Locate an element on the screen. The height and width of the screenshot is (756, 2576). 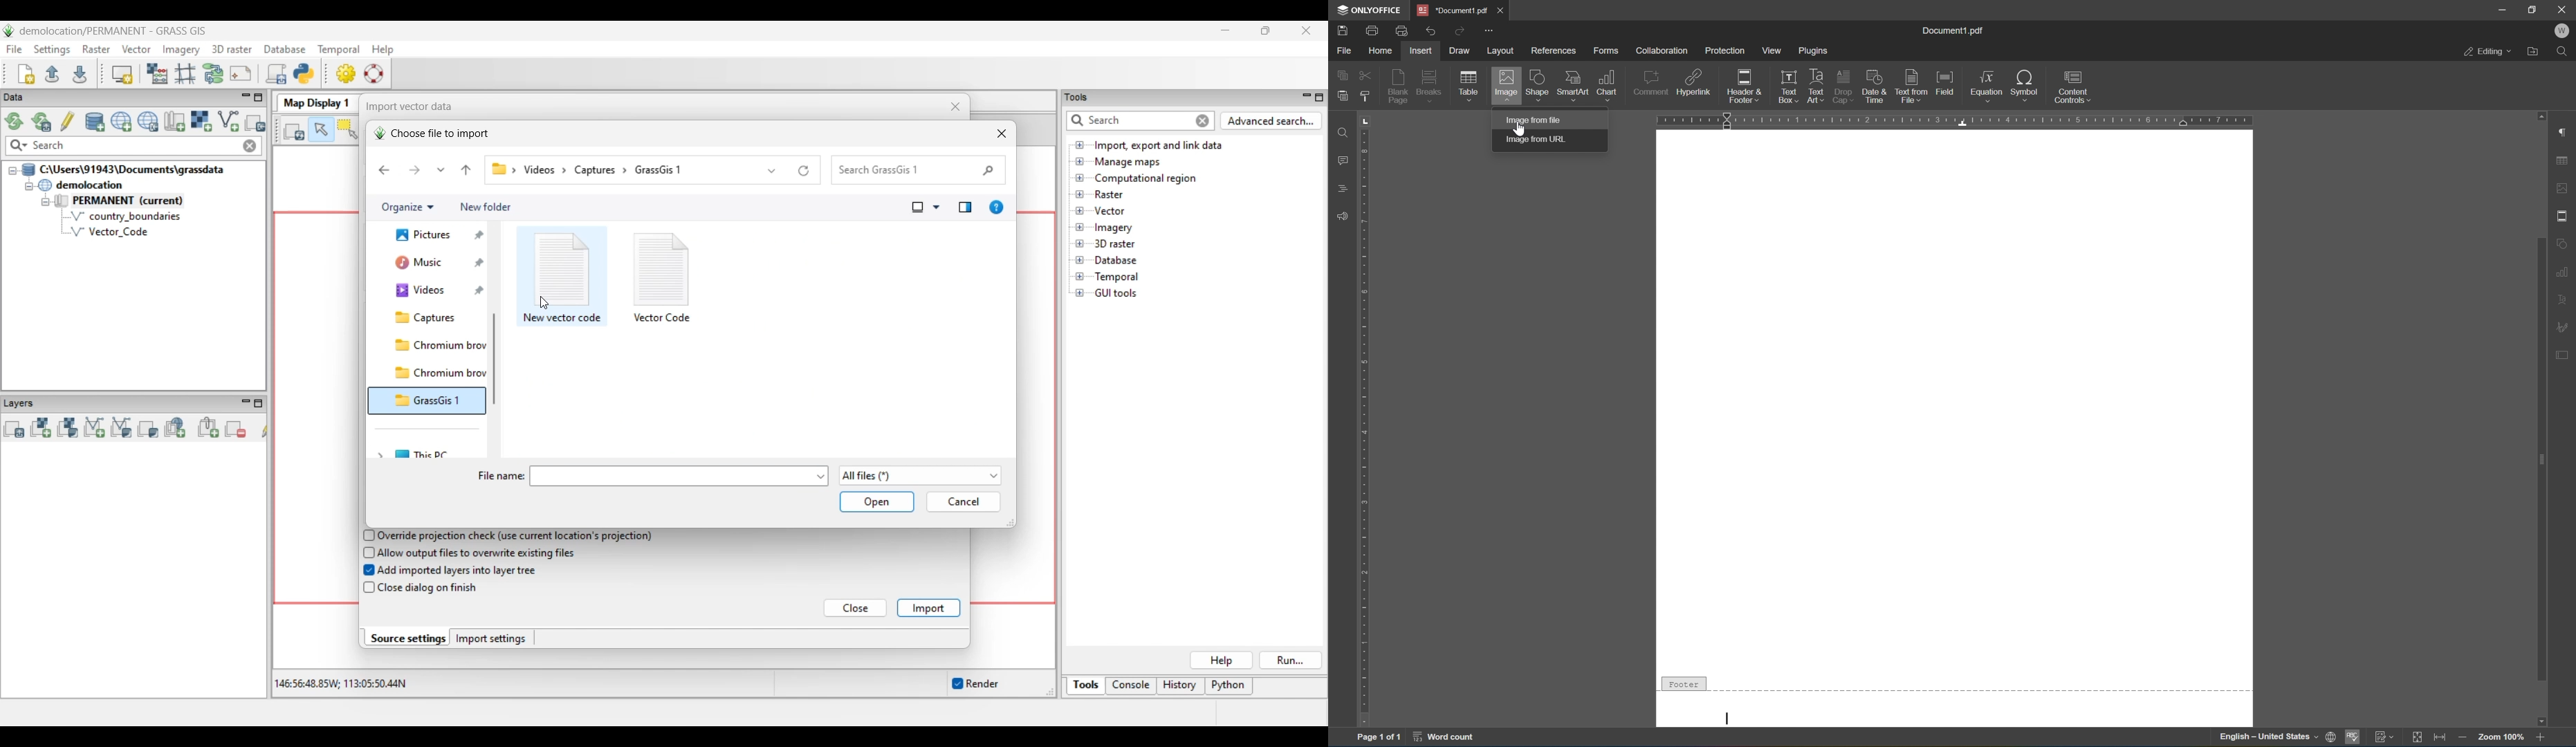
cut is located at coordinates (1364, 74).